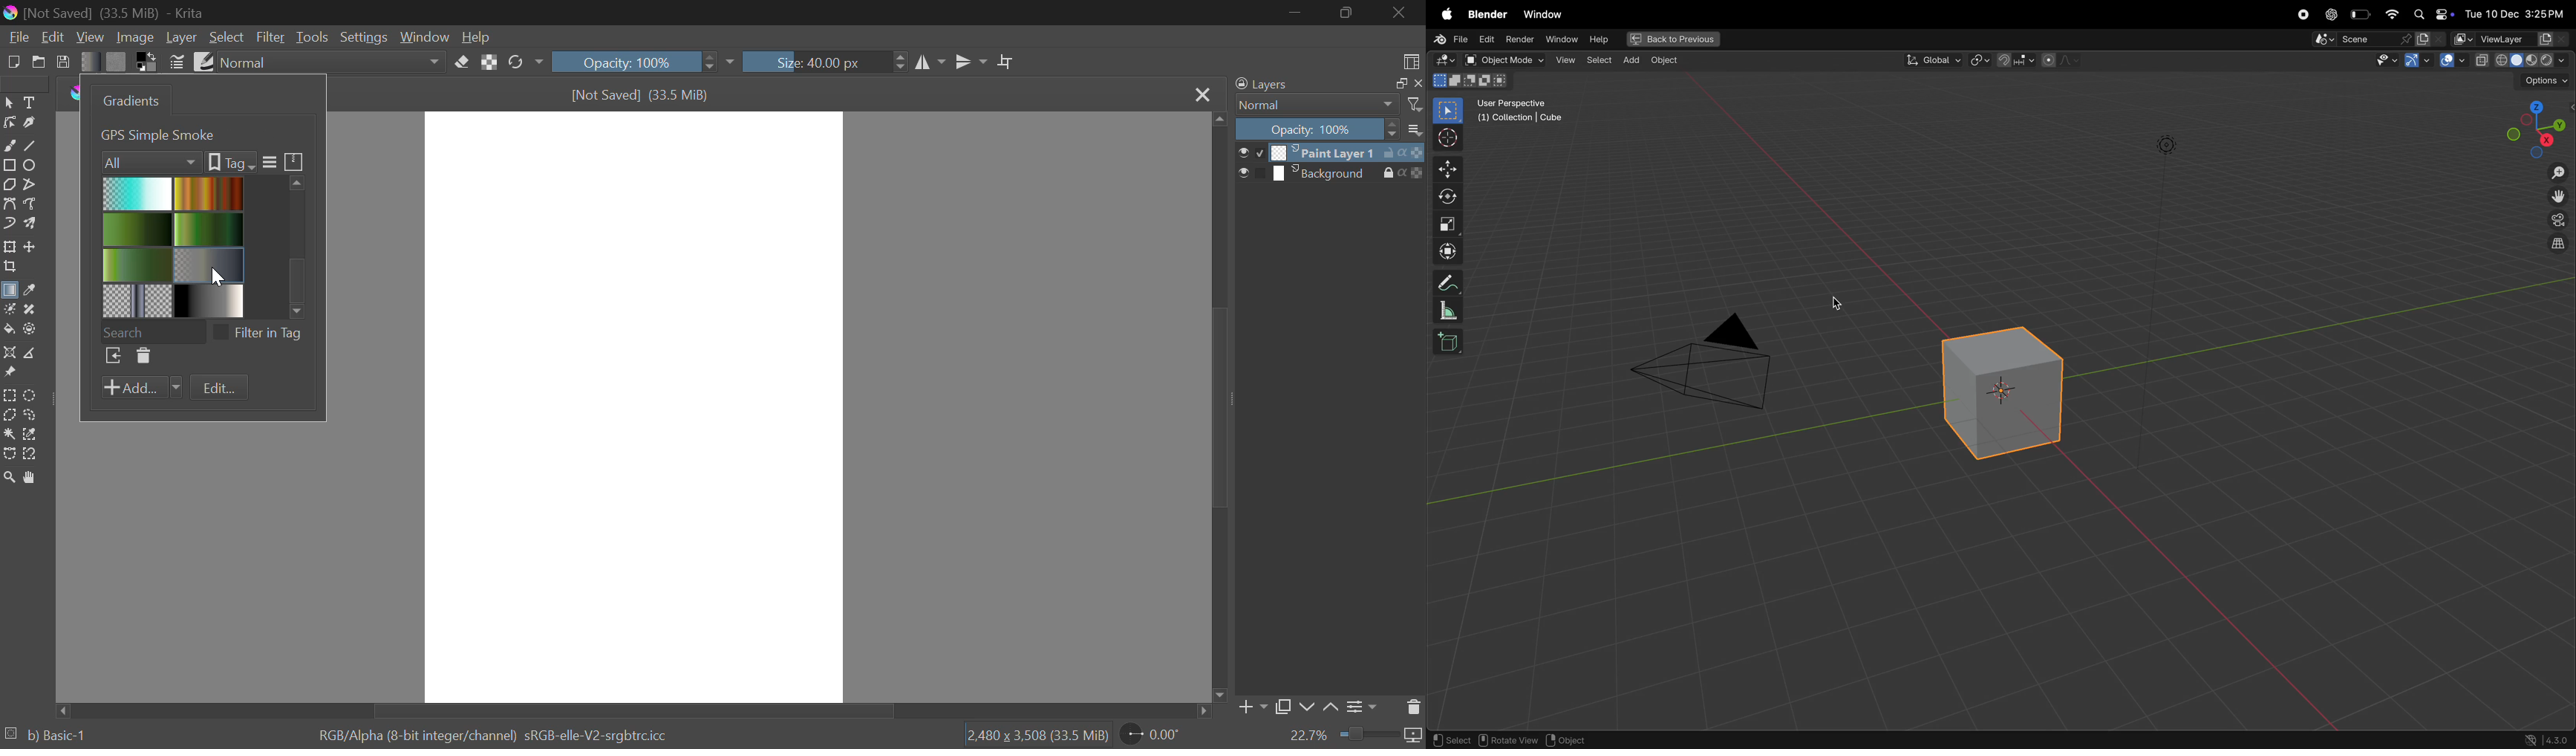 This screenshot has width=2576, height=756. What do you see at coordinates (302, 243) in the screenshot?
I see `MOUSE_DOWN on Gradient Scroll Bar` at bounding box center [302, 243].